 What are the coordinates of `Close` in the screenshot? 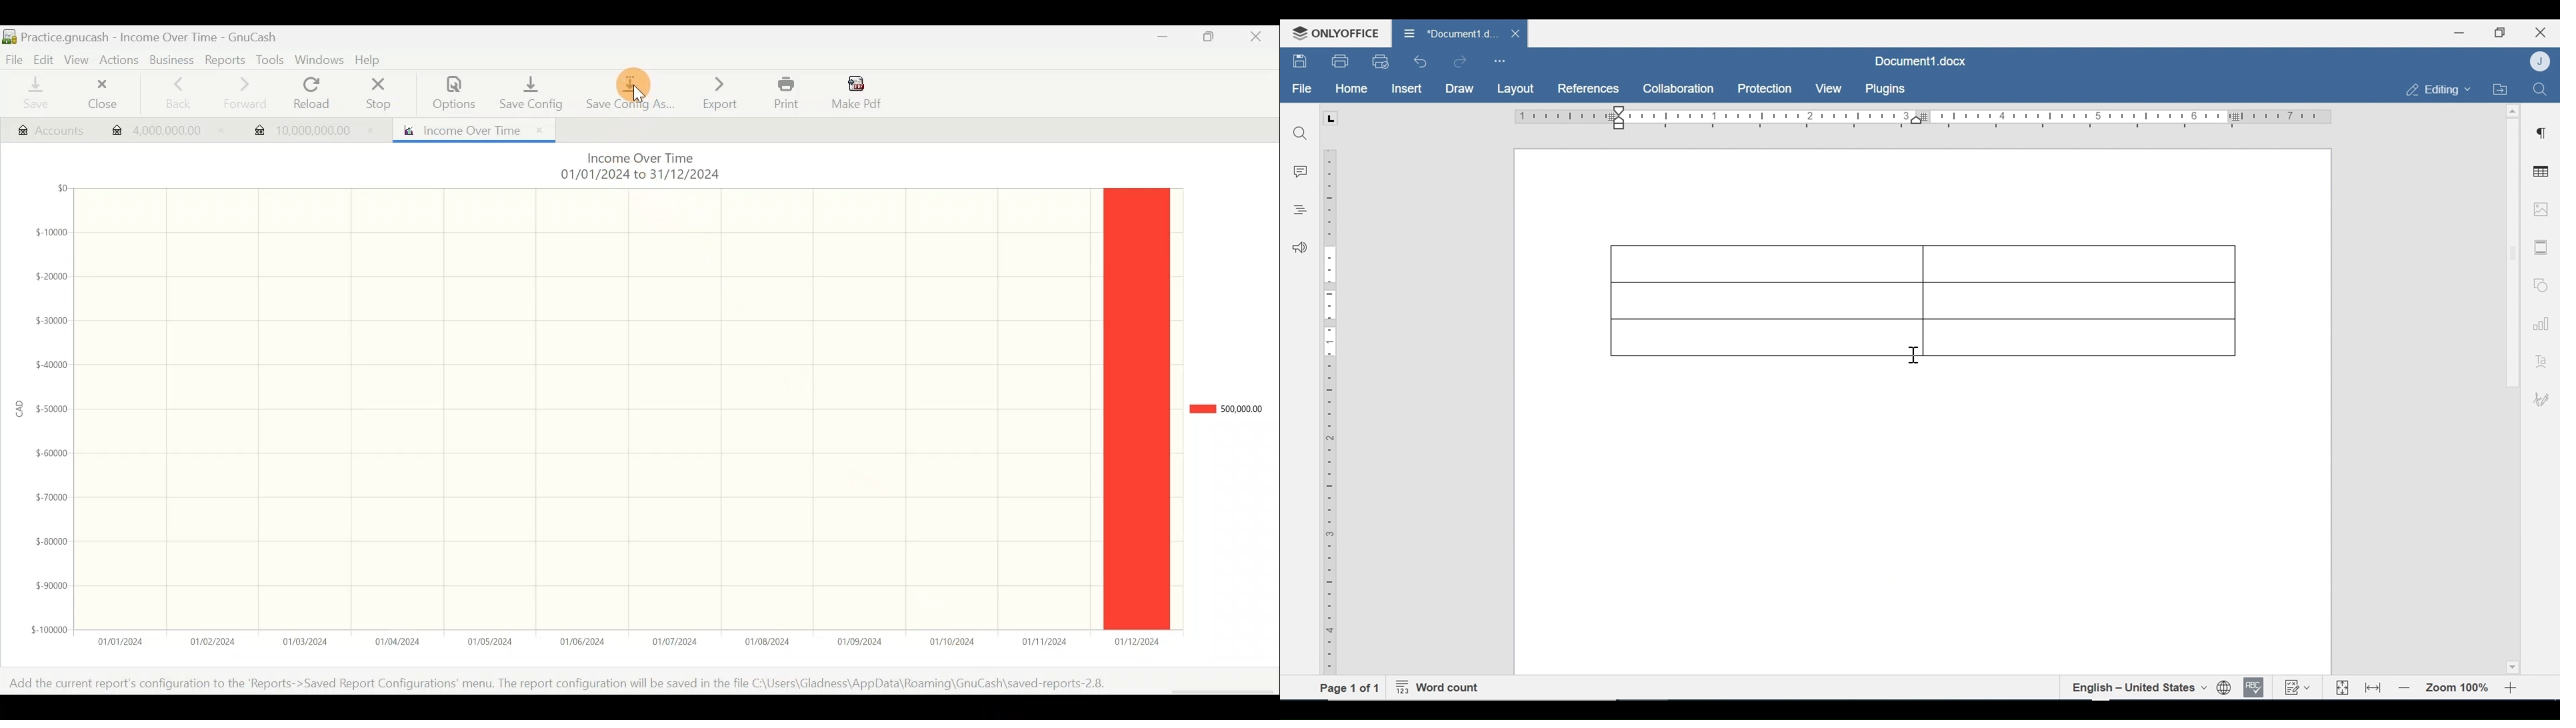 It's located at (2541, 31).